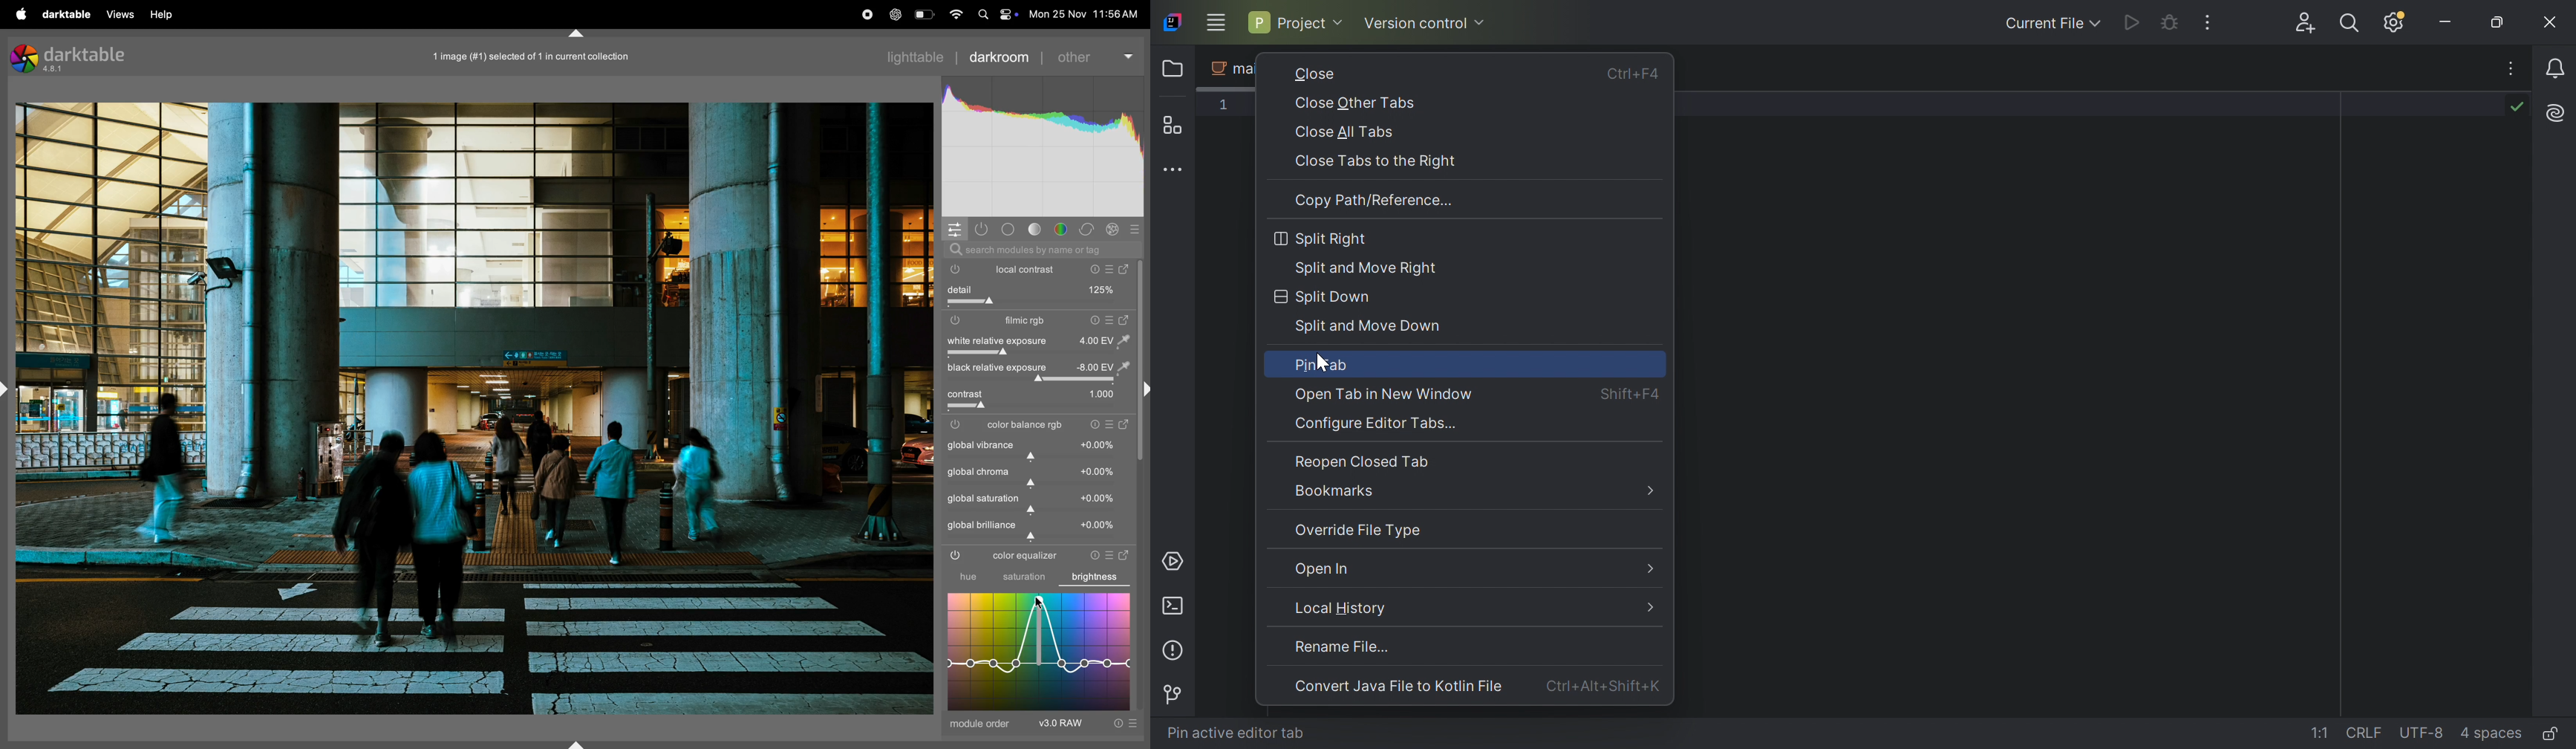 The height and width of the screenshot is (756, 2576). What do you see at coordinates (1037, 381) in the screenshot?
I see `toggle` at bounding box center [1037, 381].